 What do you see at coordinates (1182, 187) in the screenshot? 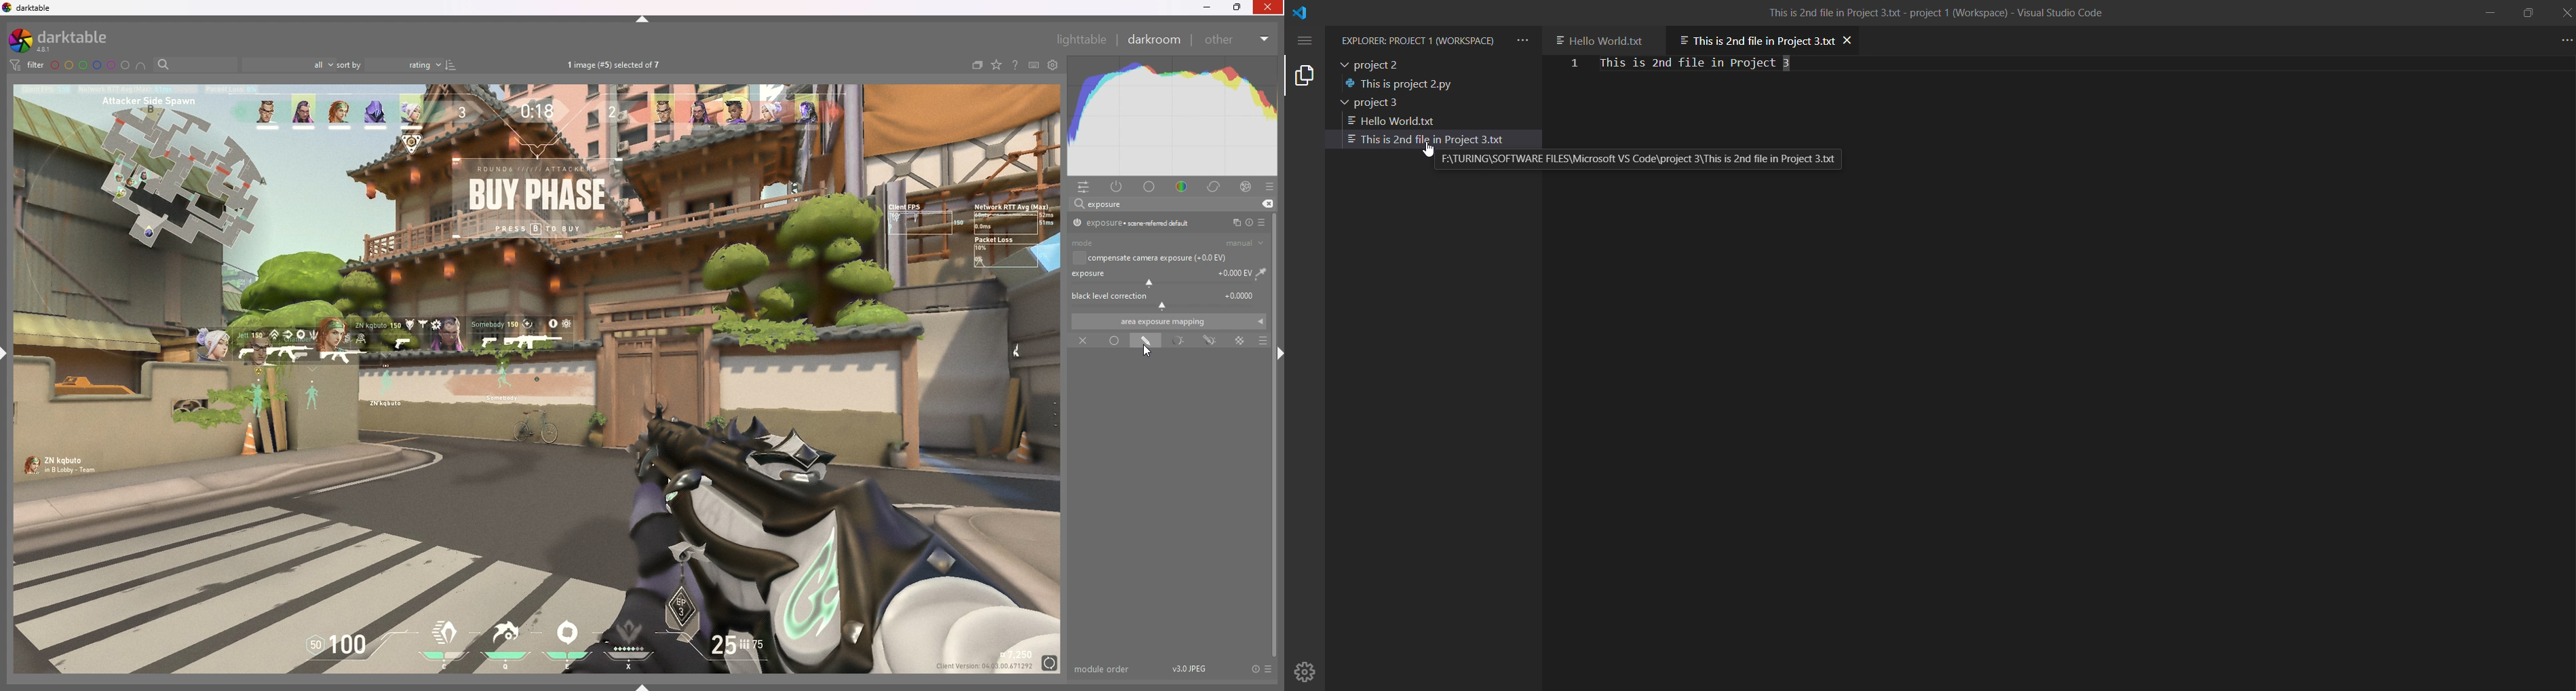
I see `color` at bounding box center [1182, 187].